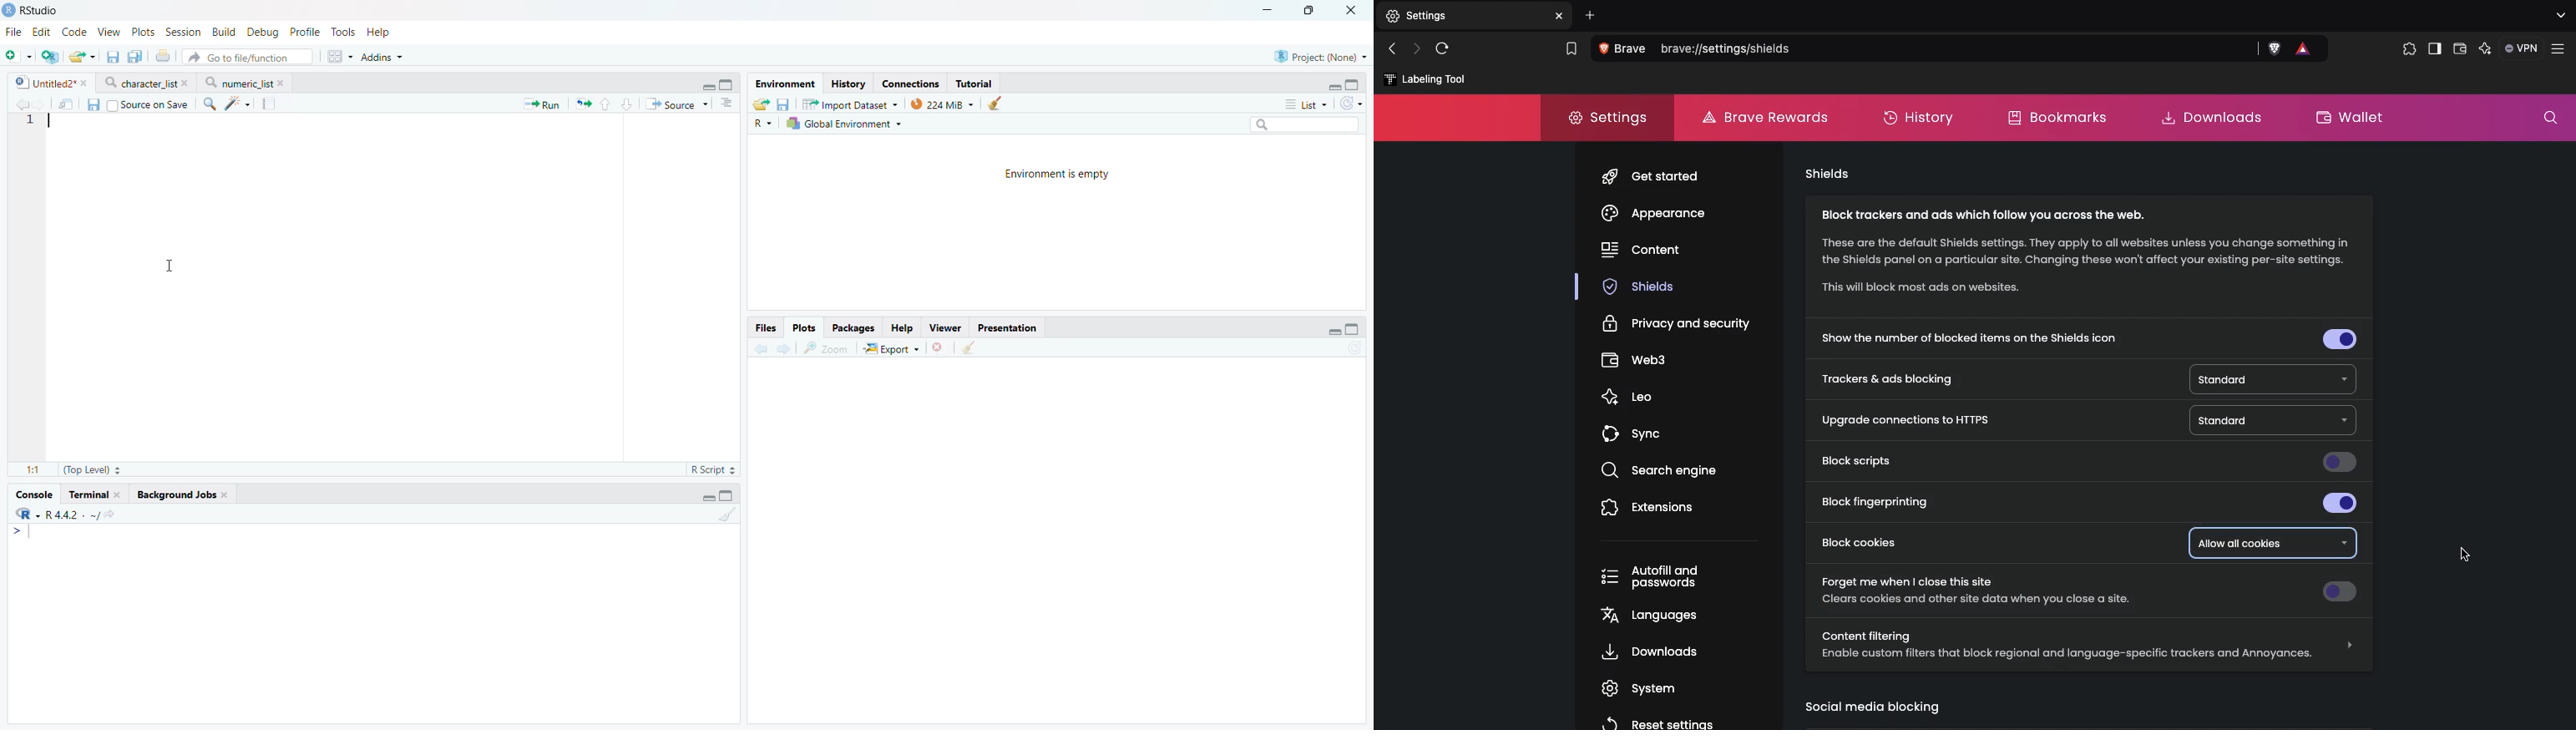  I want to click on Show the number of blocked items on the shields icon, so click(2087, 341).